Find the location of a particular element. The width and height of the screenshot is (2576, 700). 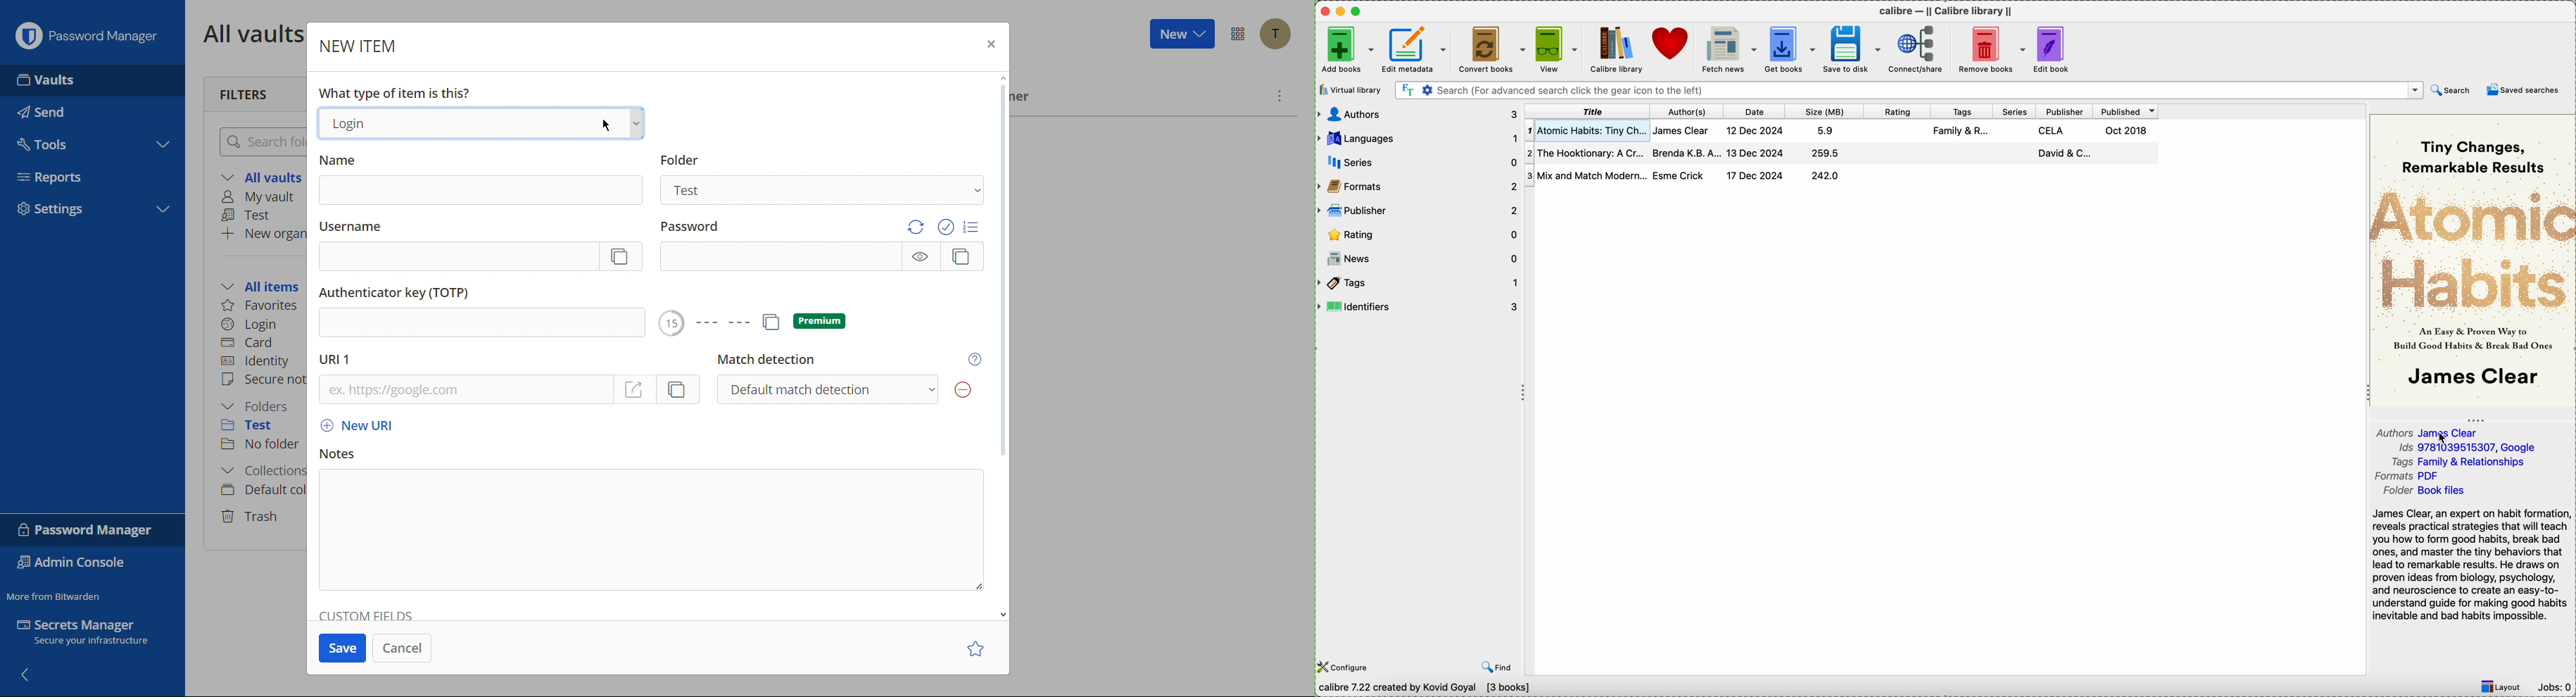

minimize is located at coordinates (1341, 11).